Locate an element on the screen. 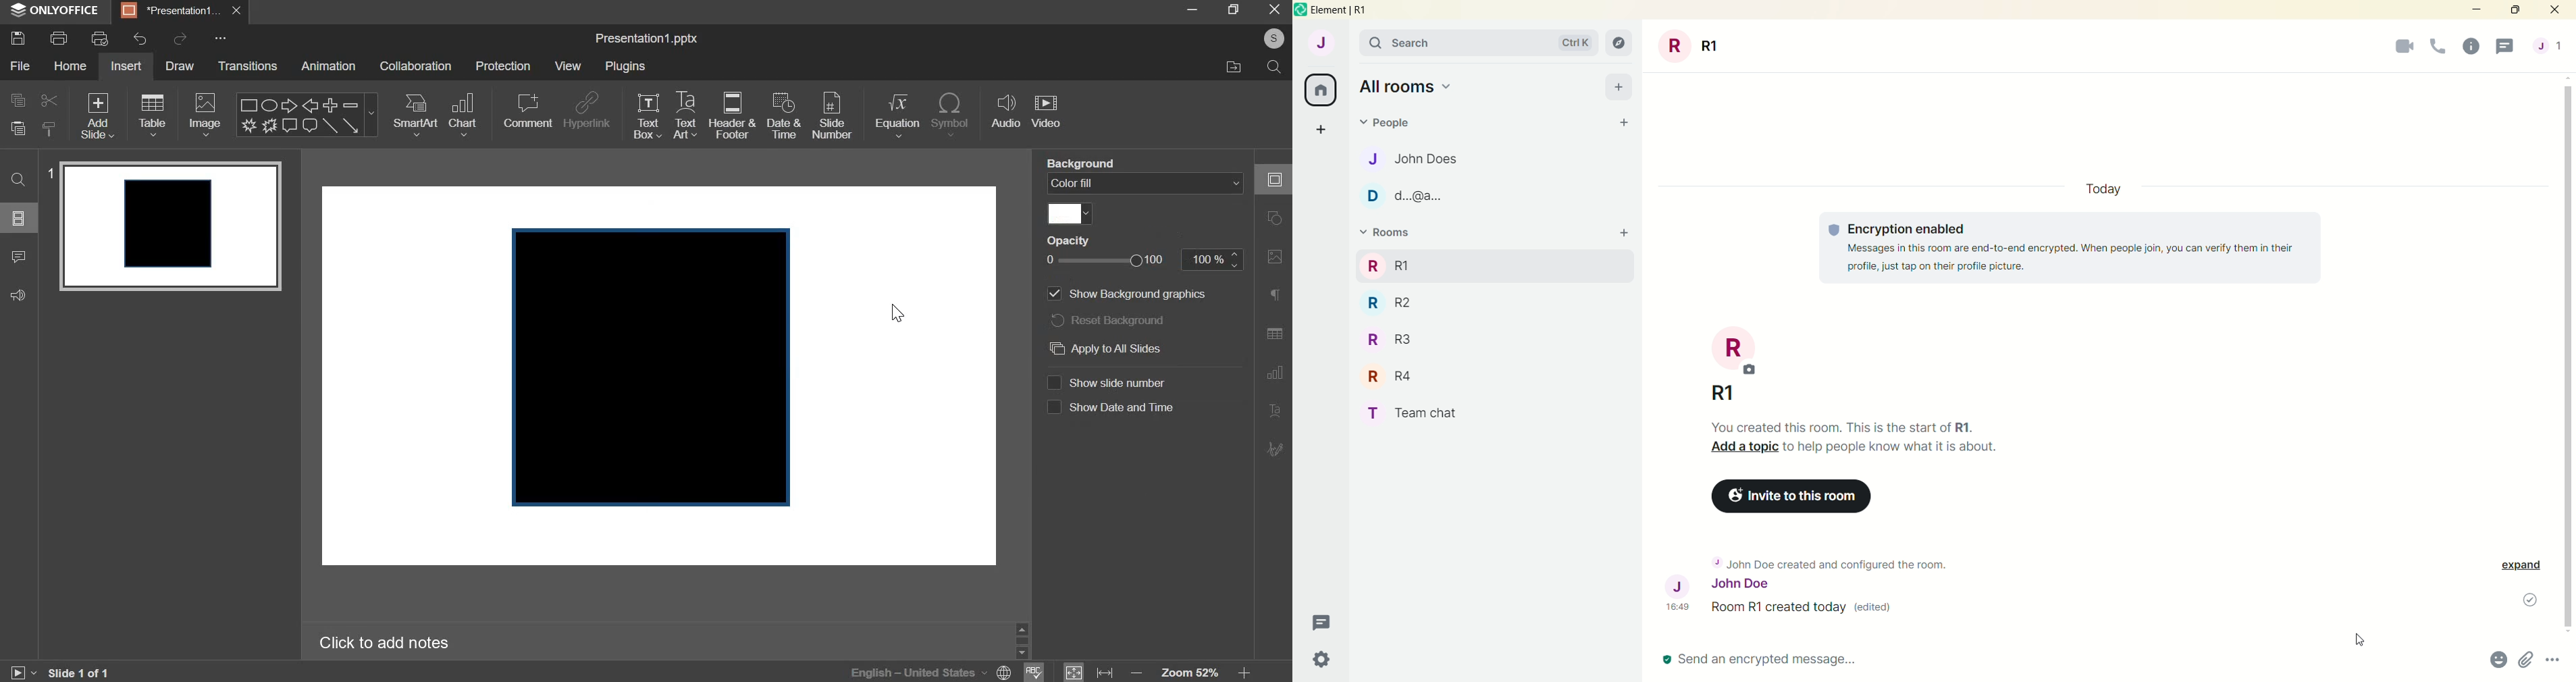  apply to all slides is located at coordinates (1108, 348).